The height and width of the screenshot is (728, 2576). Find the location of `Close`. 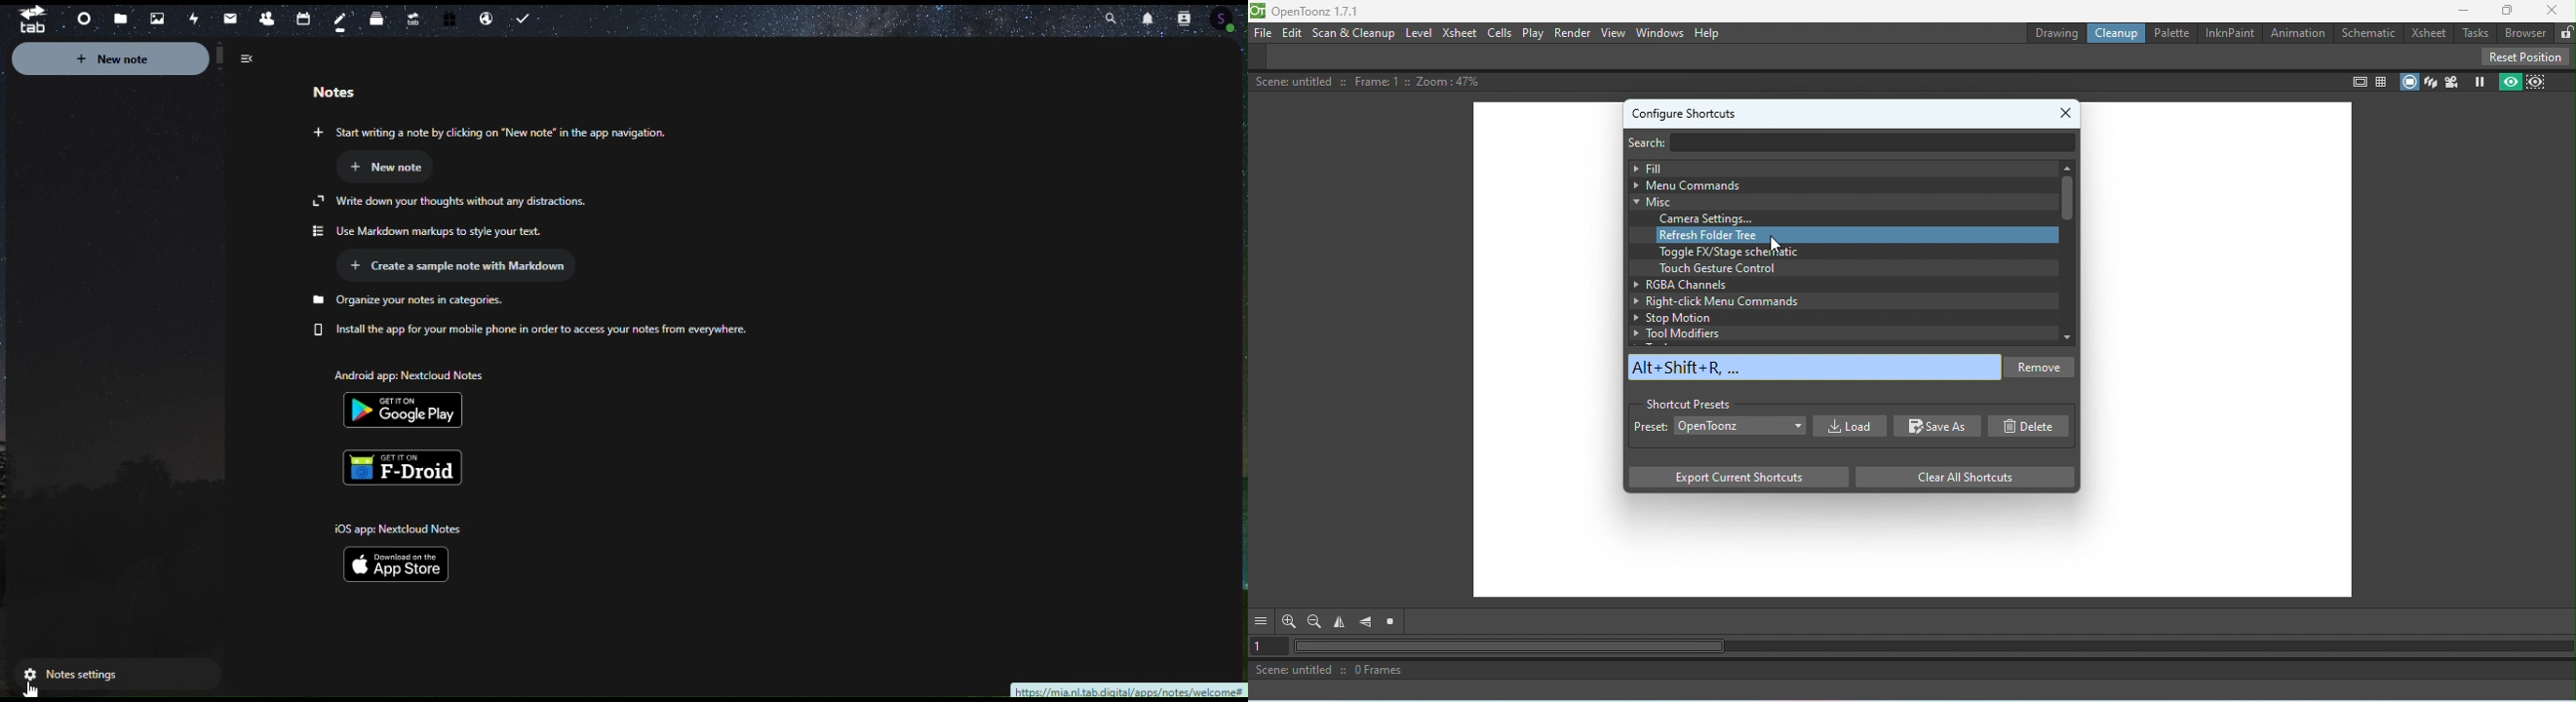

Close is located at coordinates (2069, 109).